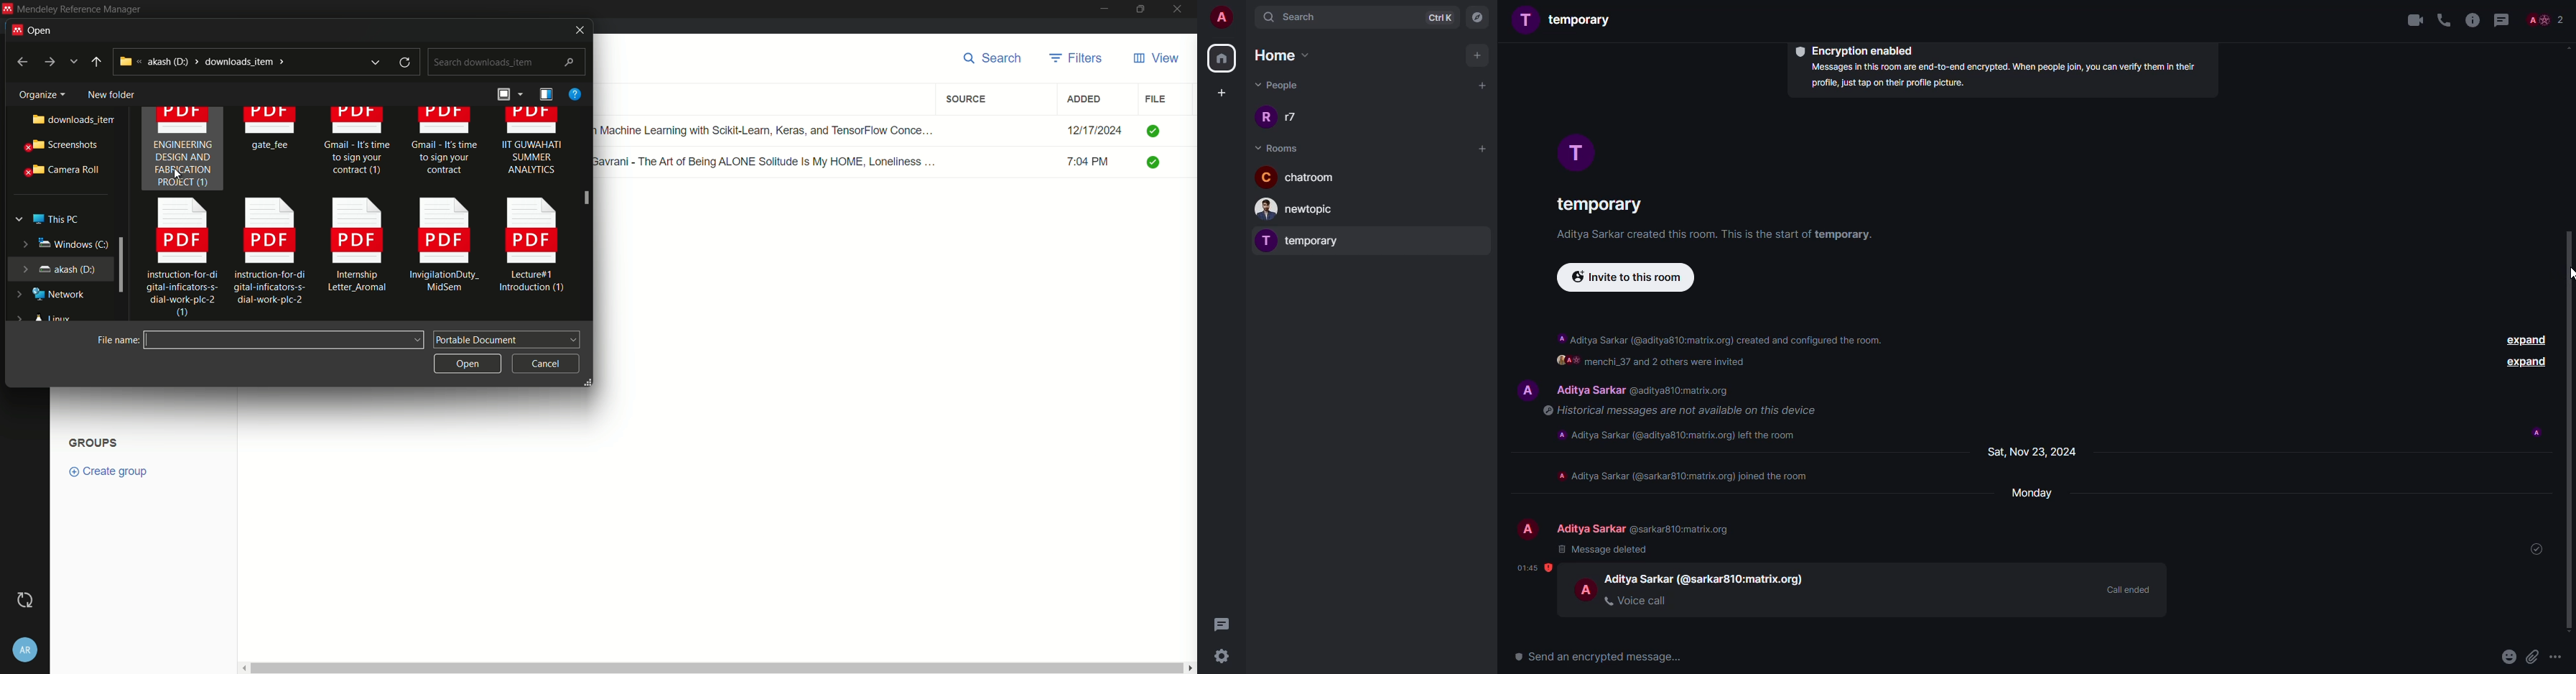 This screenshot has width=2576, height=700. I want to click on temporary, so click(1303, 240).